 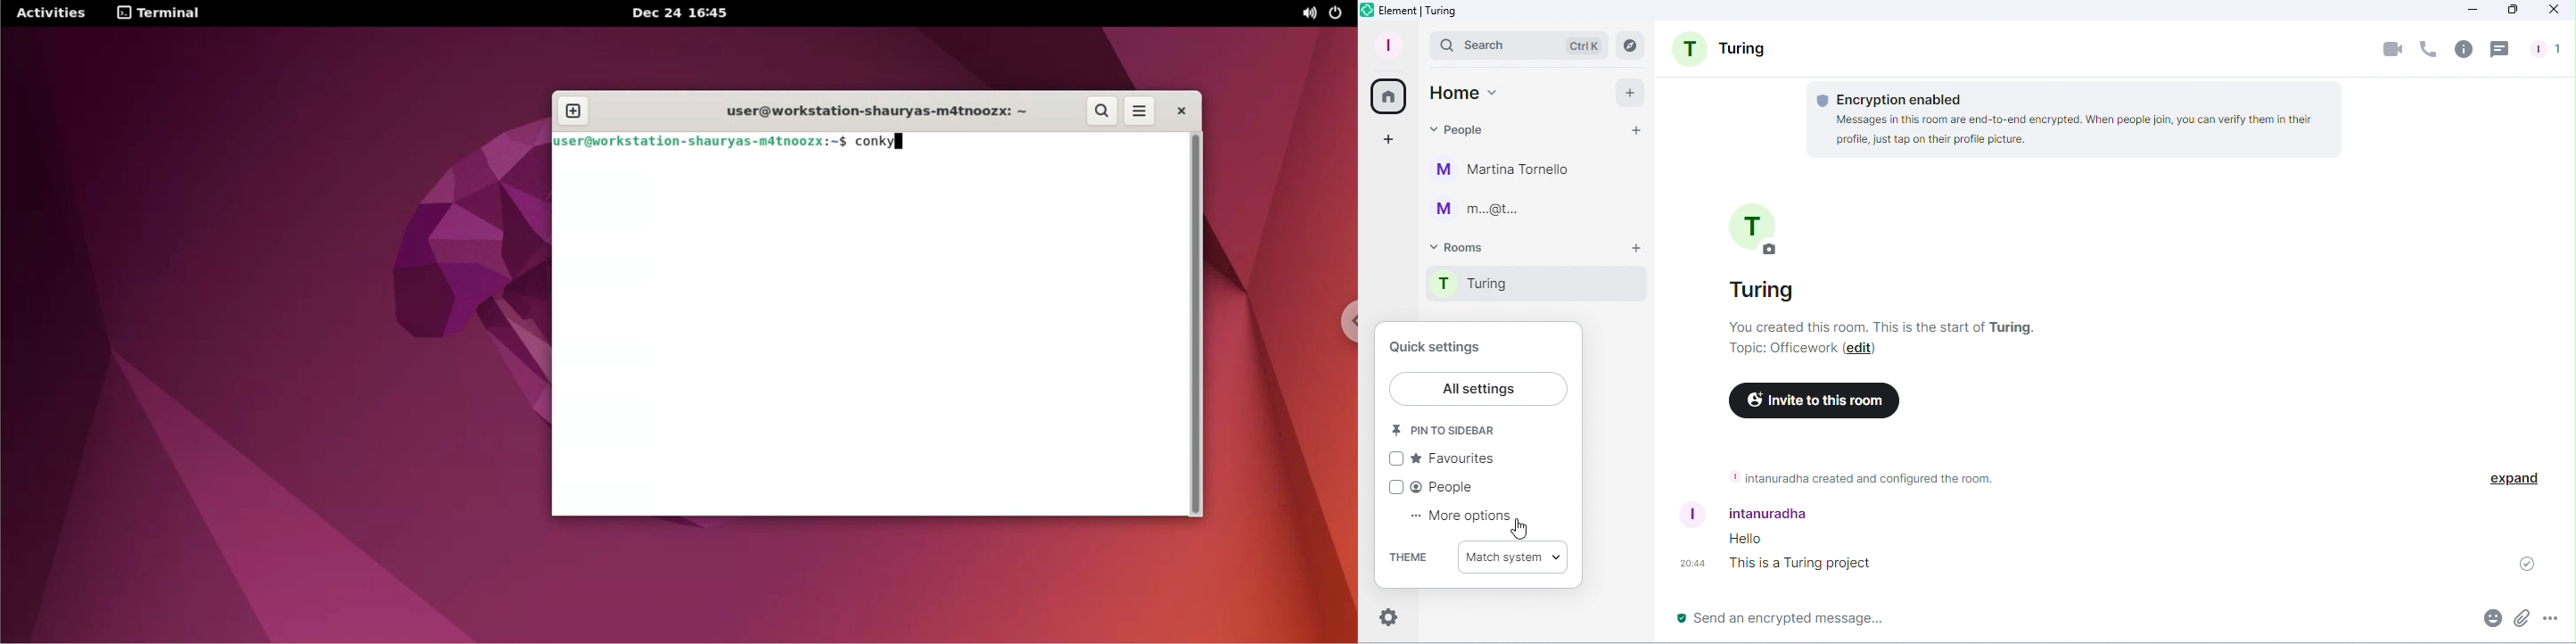 I want to click on Message sent, so click(x=2534, y=561).